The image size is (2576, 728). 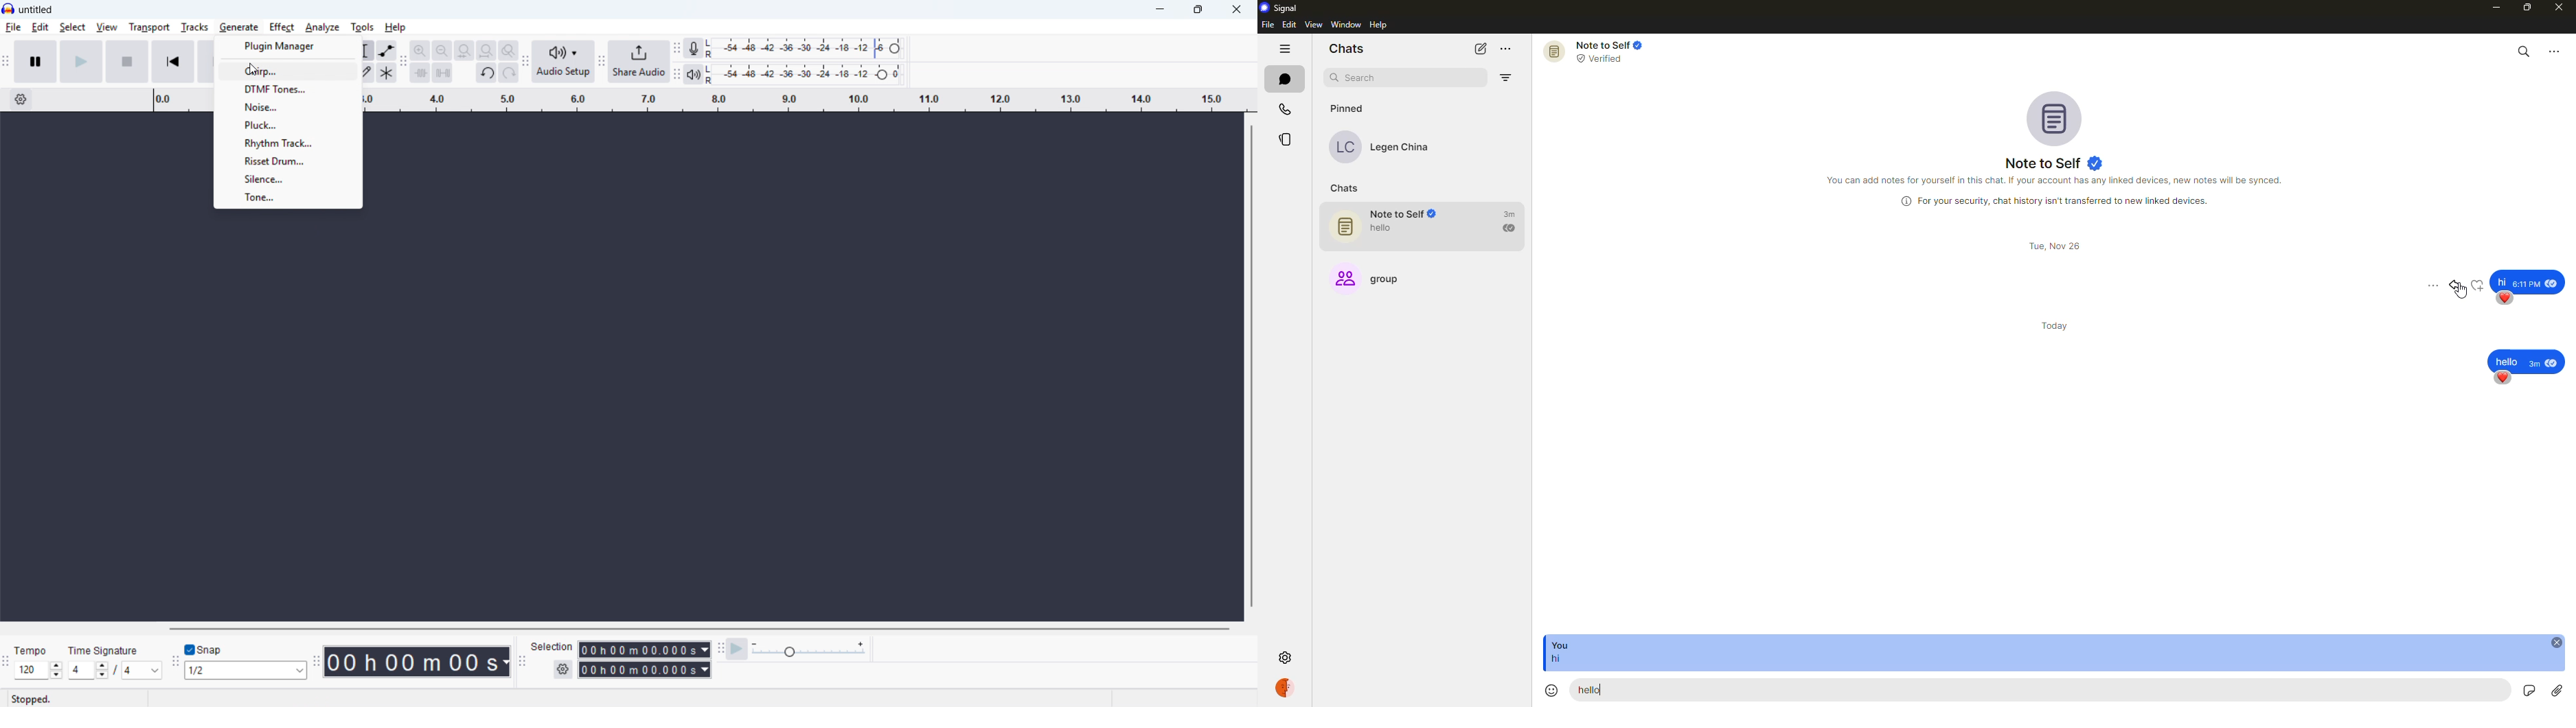 I want to click on Transport toolbar, so click(x=6, y=62).